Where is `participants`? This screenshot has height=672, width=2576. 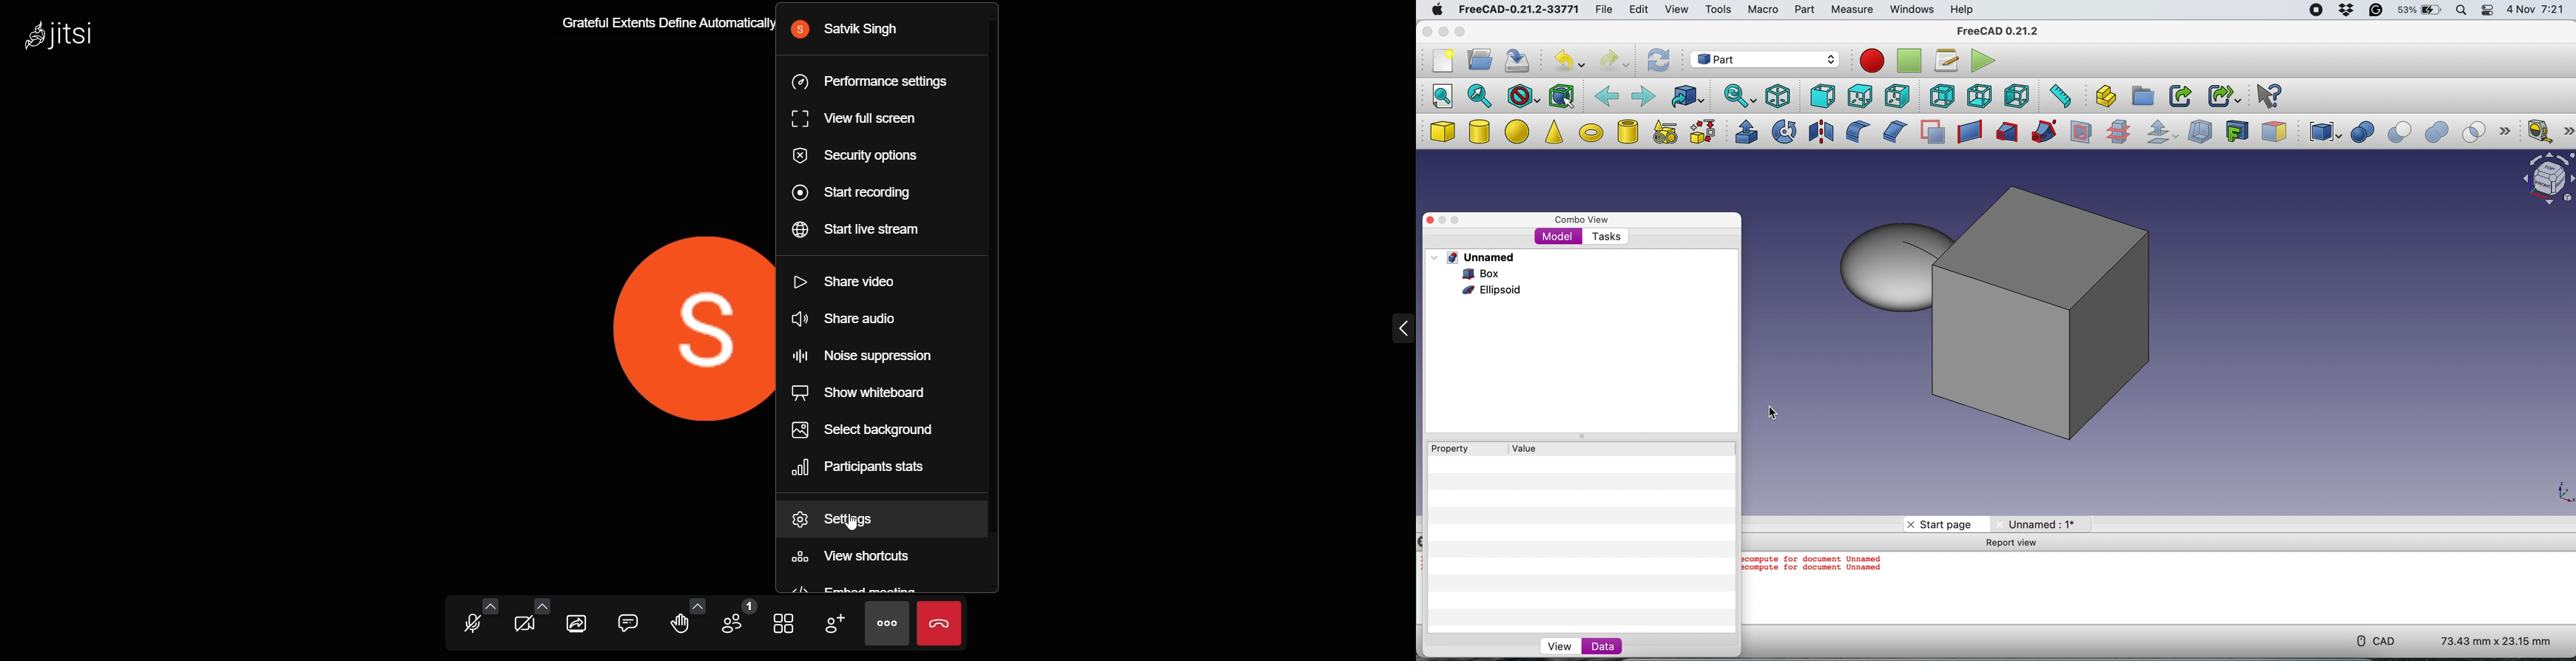 participants is located at coordinates (738, 620).